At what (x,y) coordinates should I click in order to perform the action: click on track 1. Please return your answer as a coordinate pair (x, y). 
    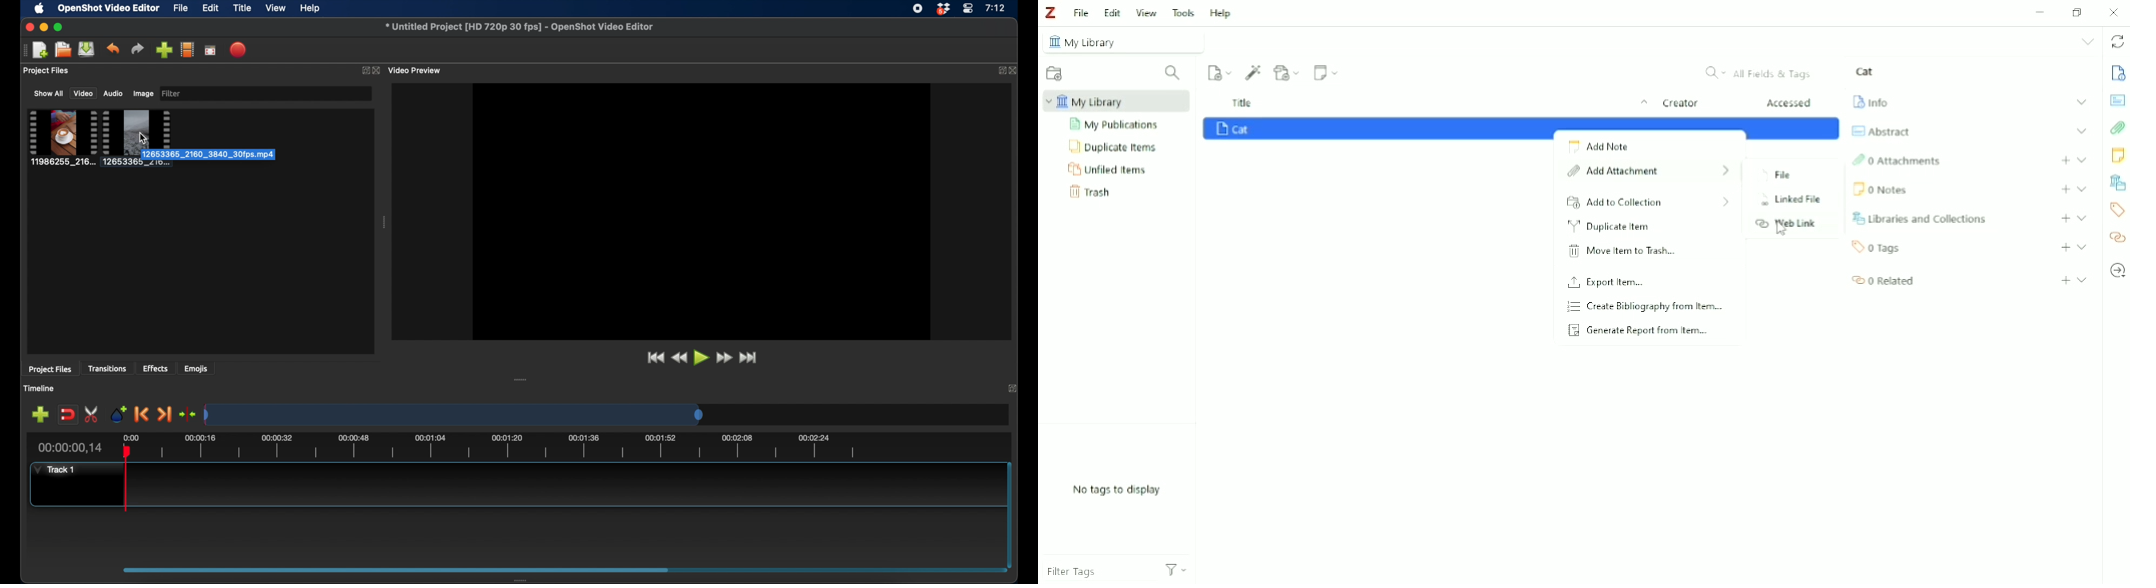
    Looking at the image, I should click on (55, 470).